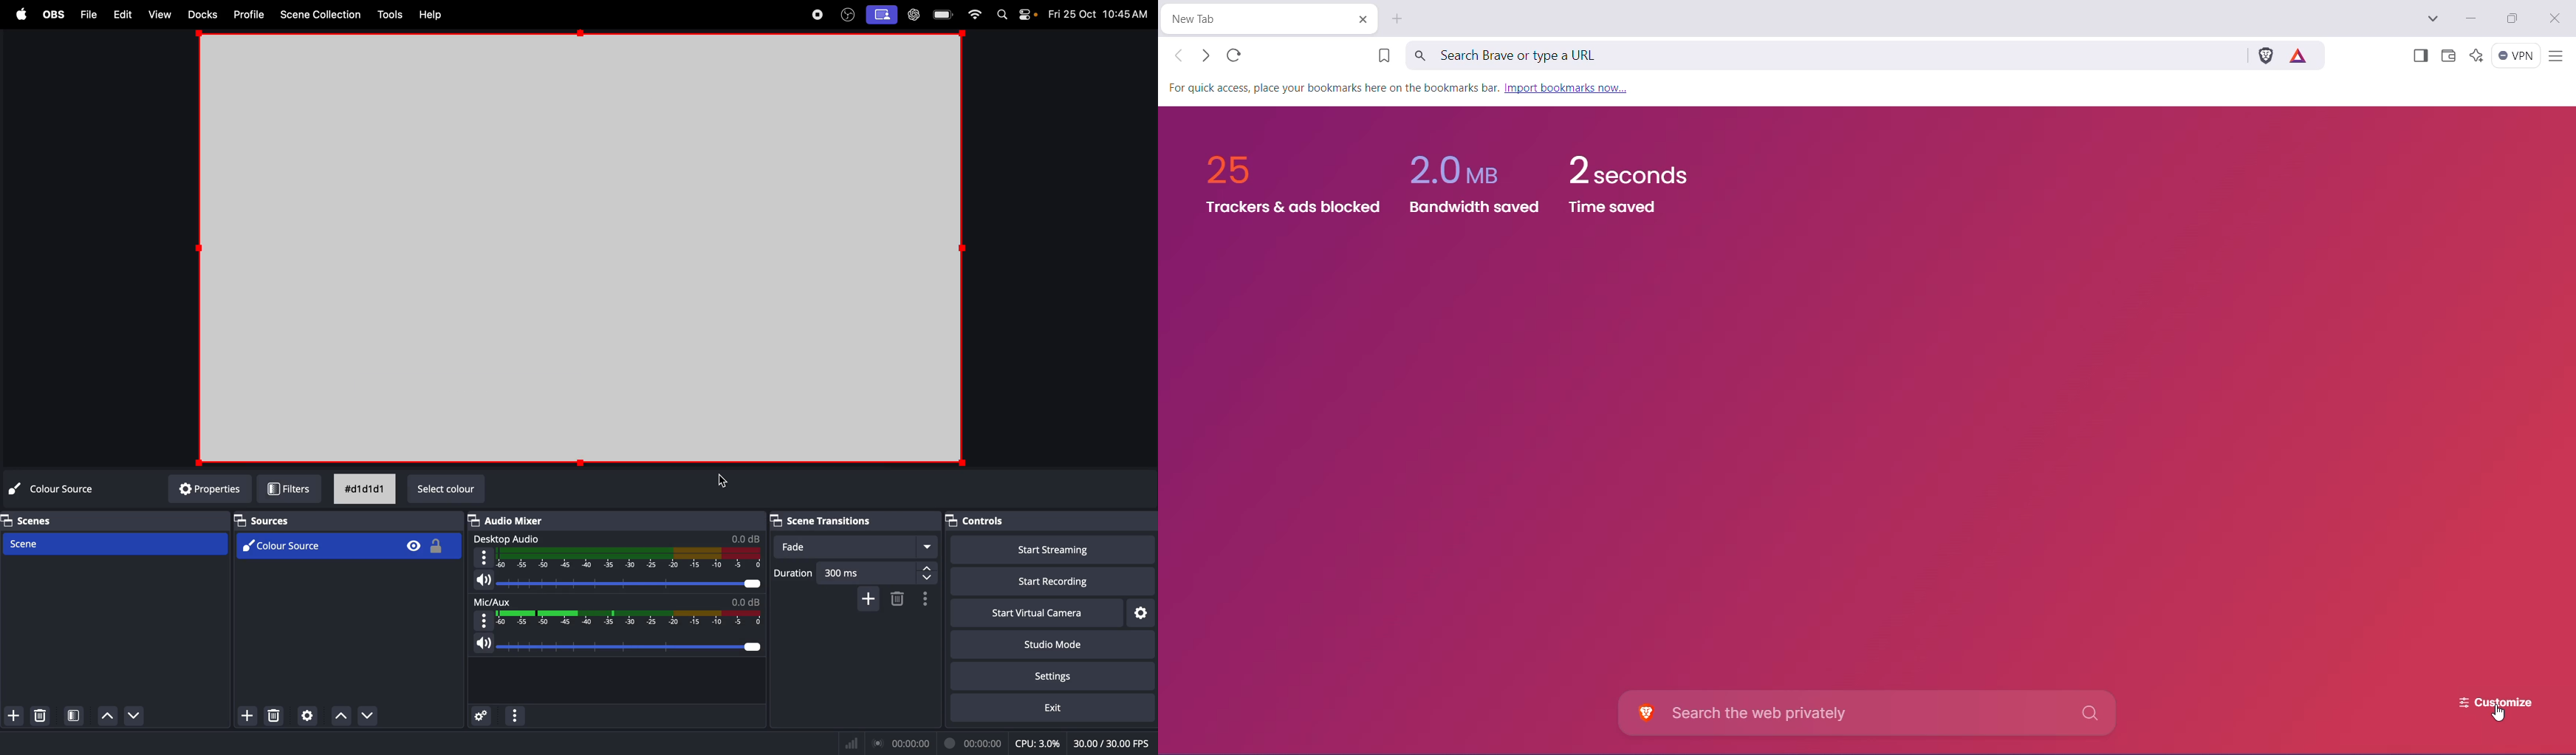 The height and width of the screenshot is (756, 2576). Describe the element at coordinates (1477, 177) in the screenshot. I see `2.0 bandwidth saved` at that location.